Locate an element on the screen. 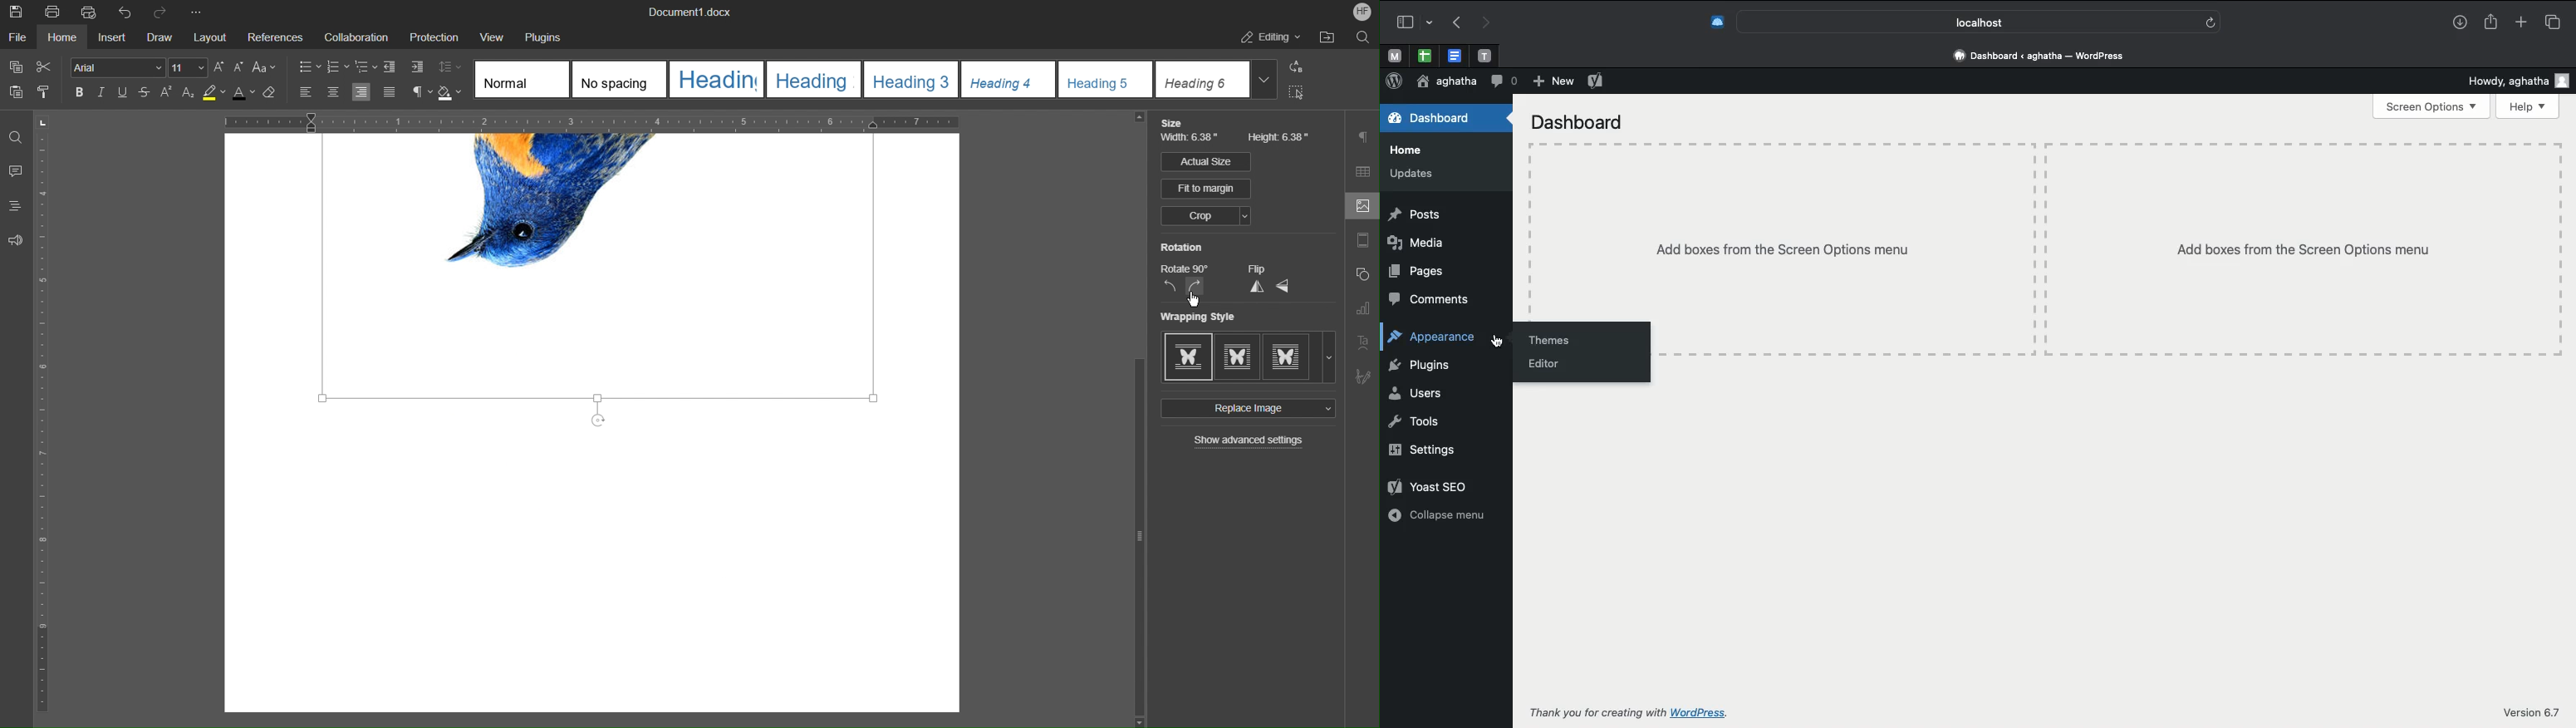  Align Center is located at coordinates (332, 93).